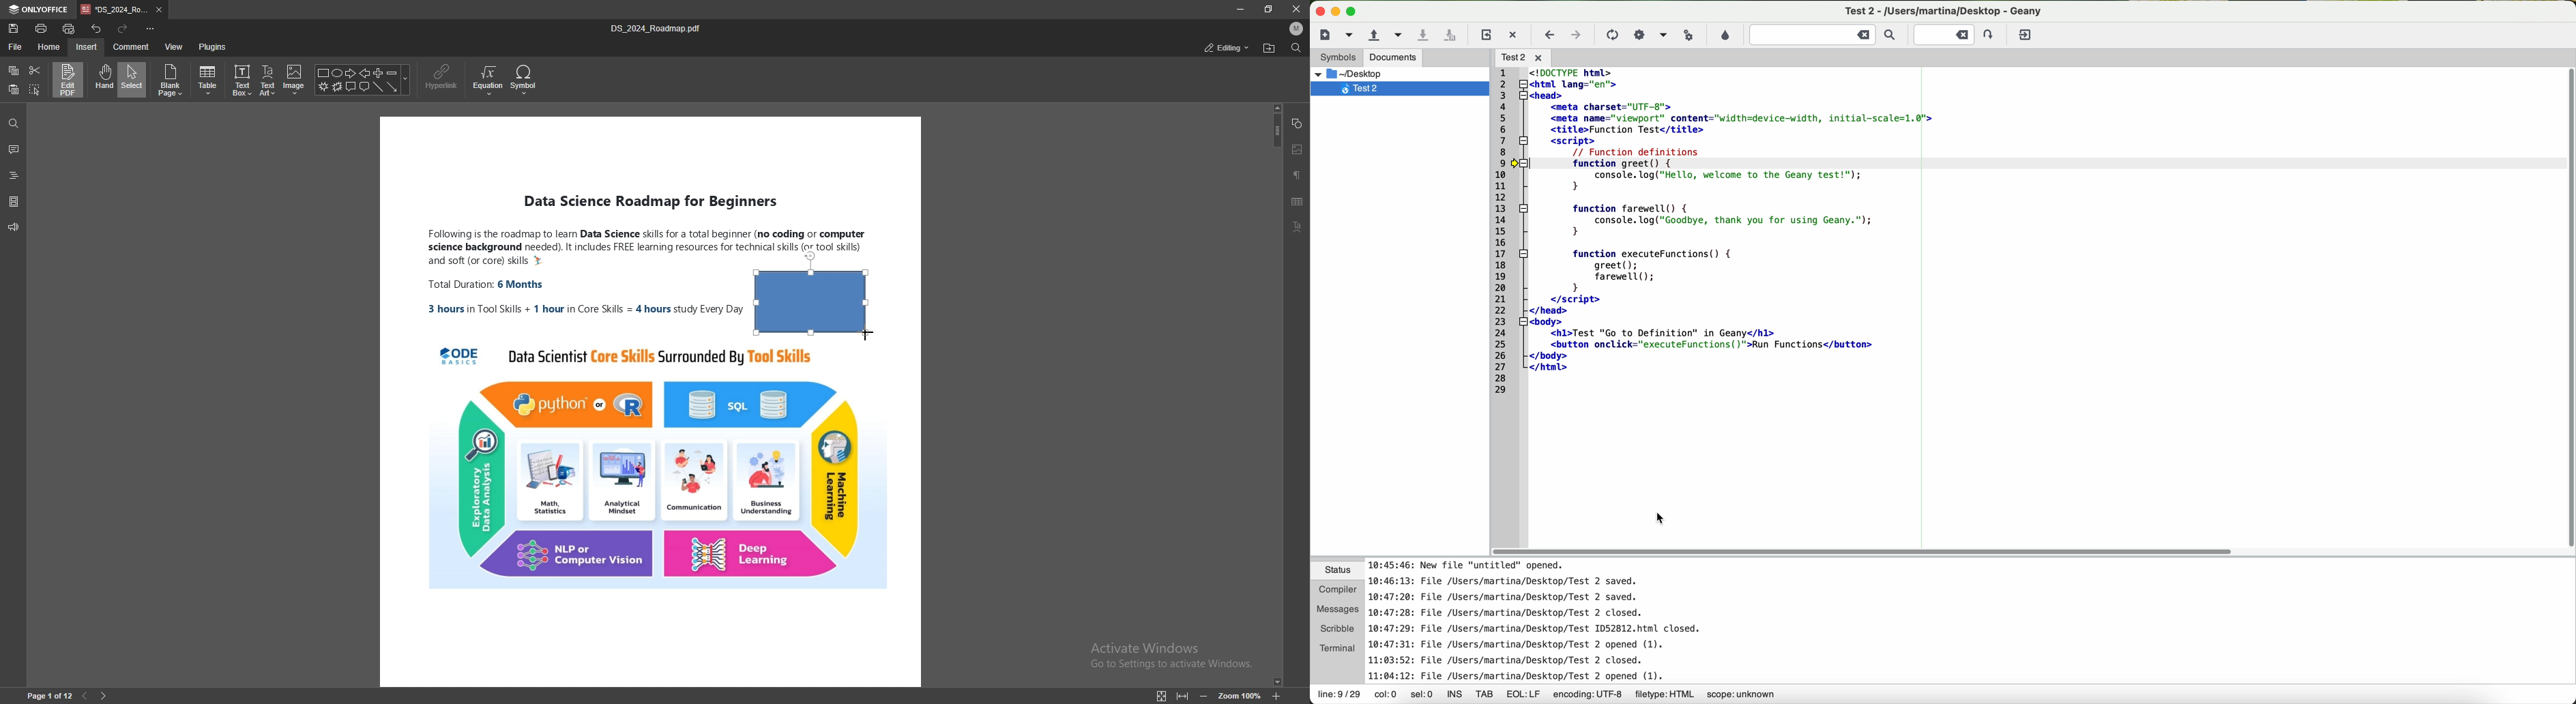 The width and height of the screenshot is (2576, 728). What do you see at coordinates (103, 80) in the screenshot?
I see `hand` at bounding box center [103, 80].